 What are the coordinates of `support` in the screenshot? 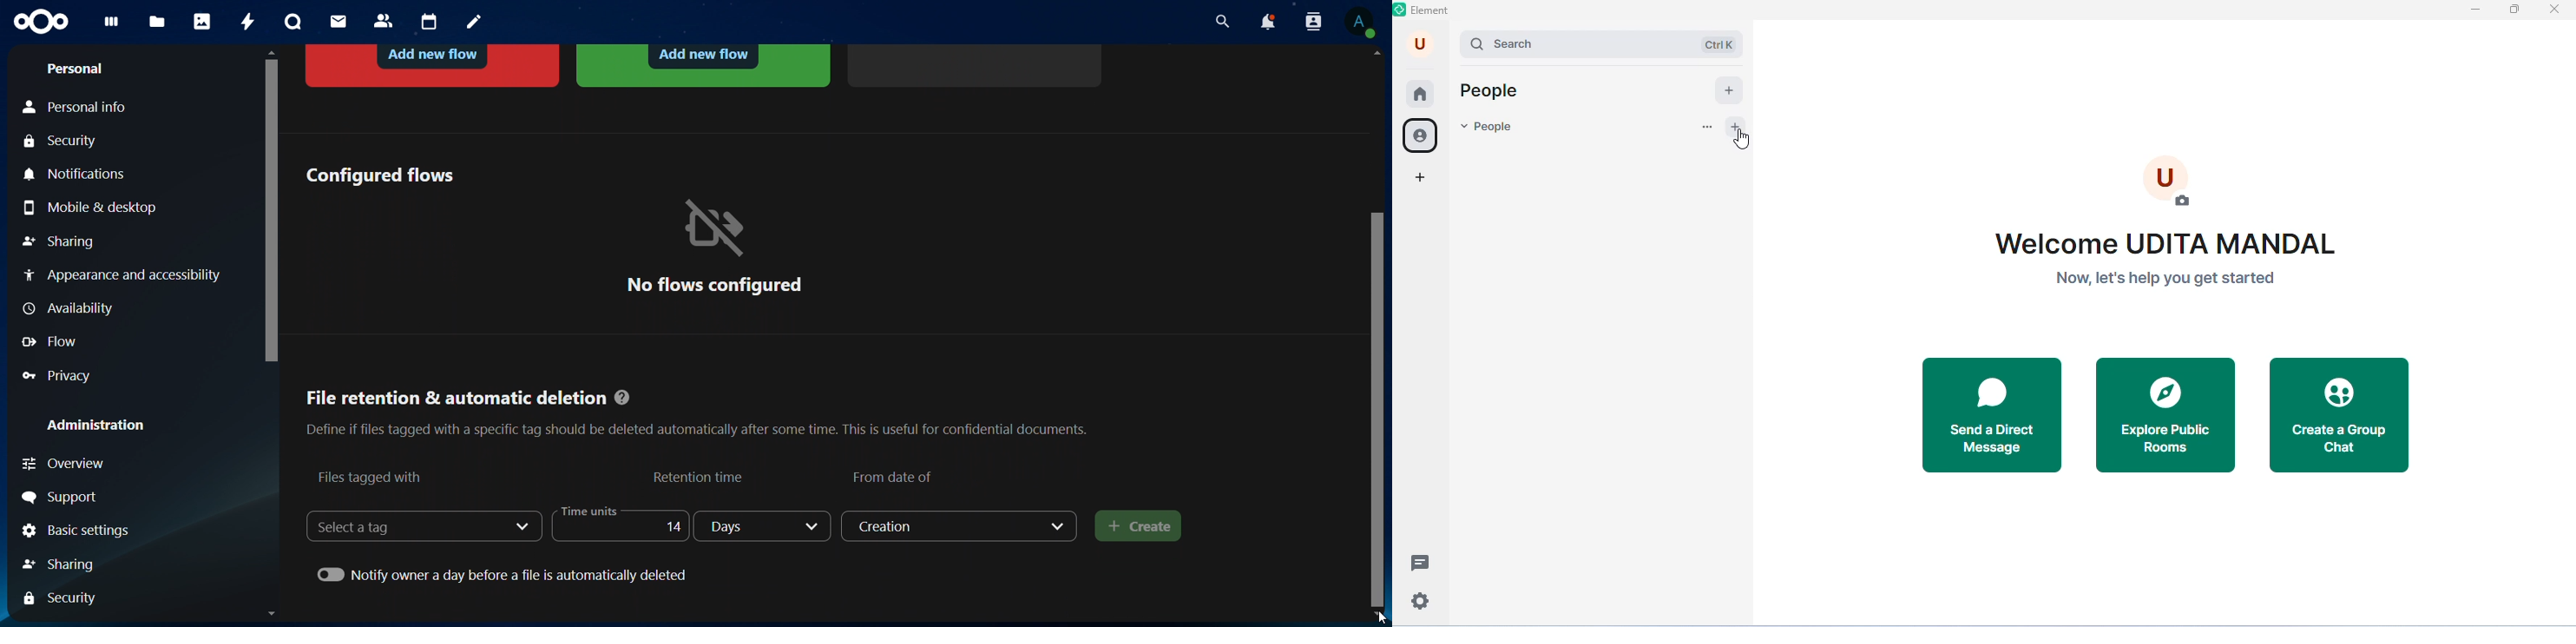 It's located at (64, 498).